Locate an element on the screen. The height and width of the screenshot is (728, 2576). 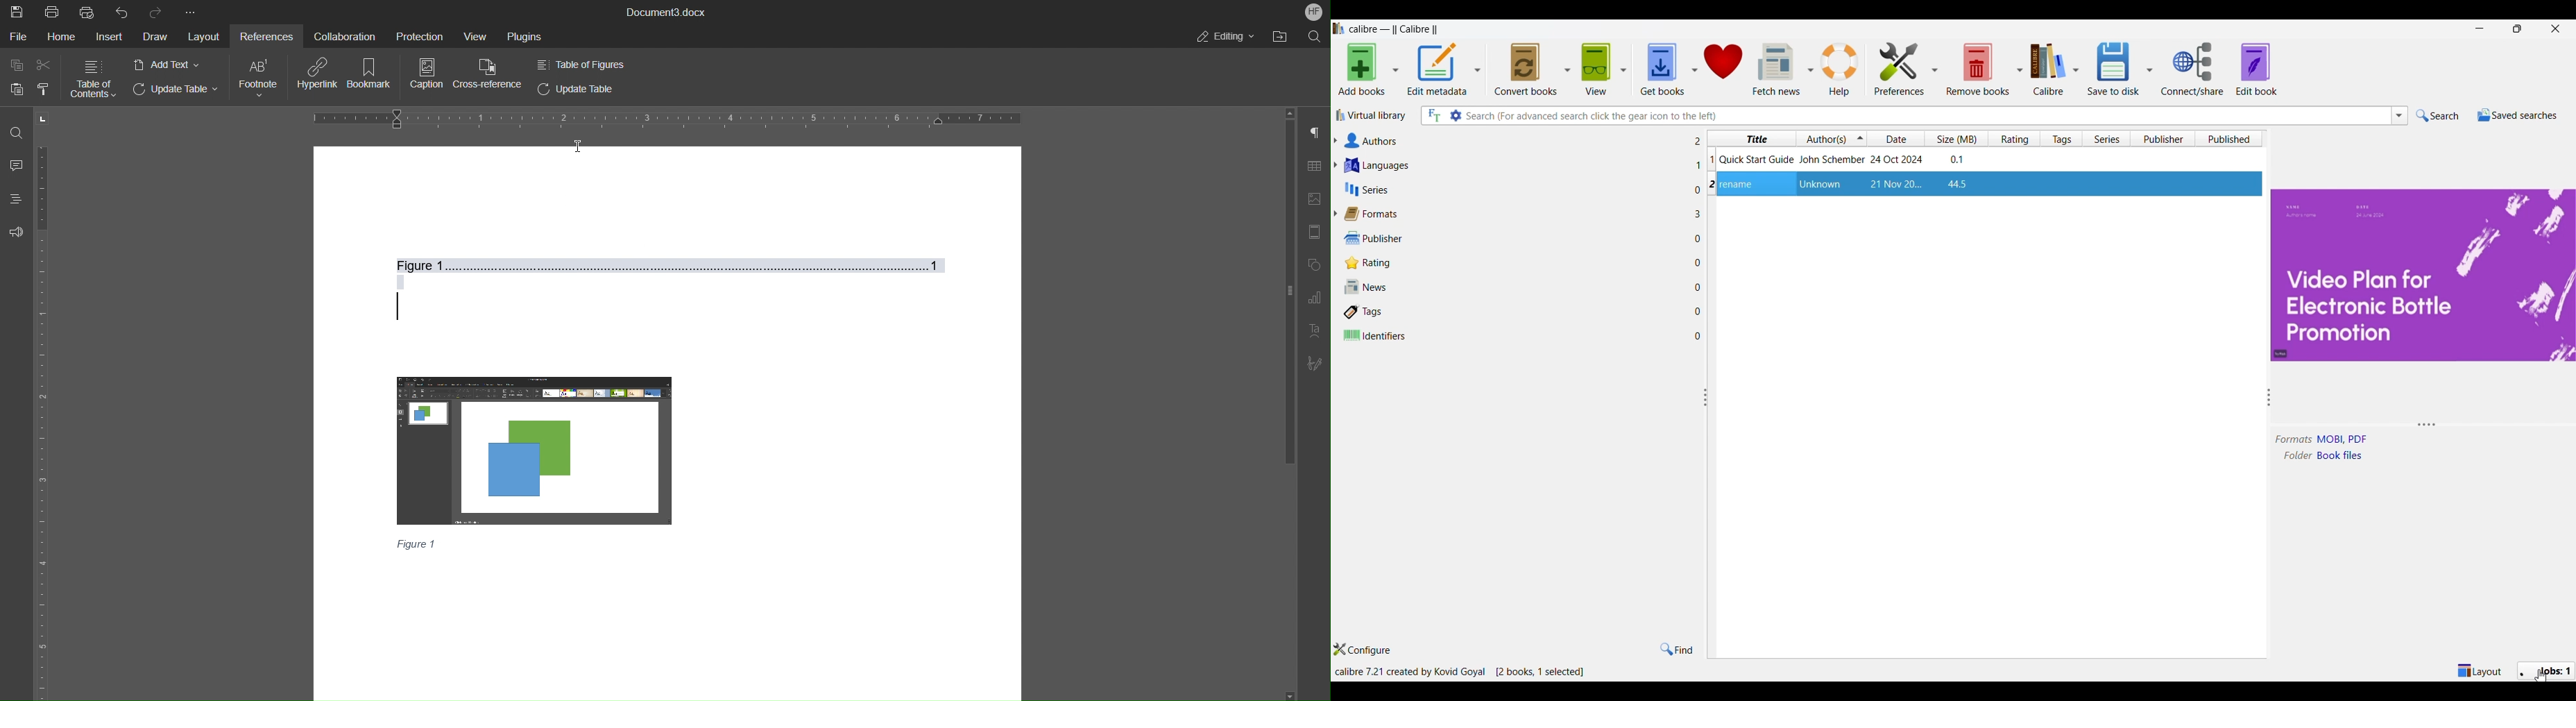
Details of software is located at coordinates (1460, 672).